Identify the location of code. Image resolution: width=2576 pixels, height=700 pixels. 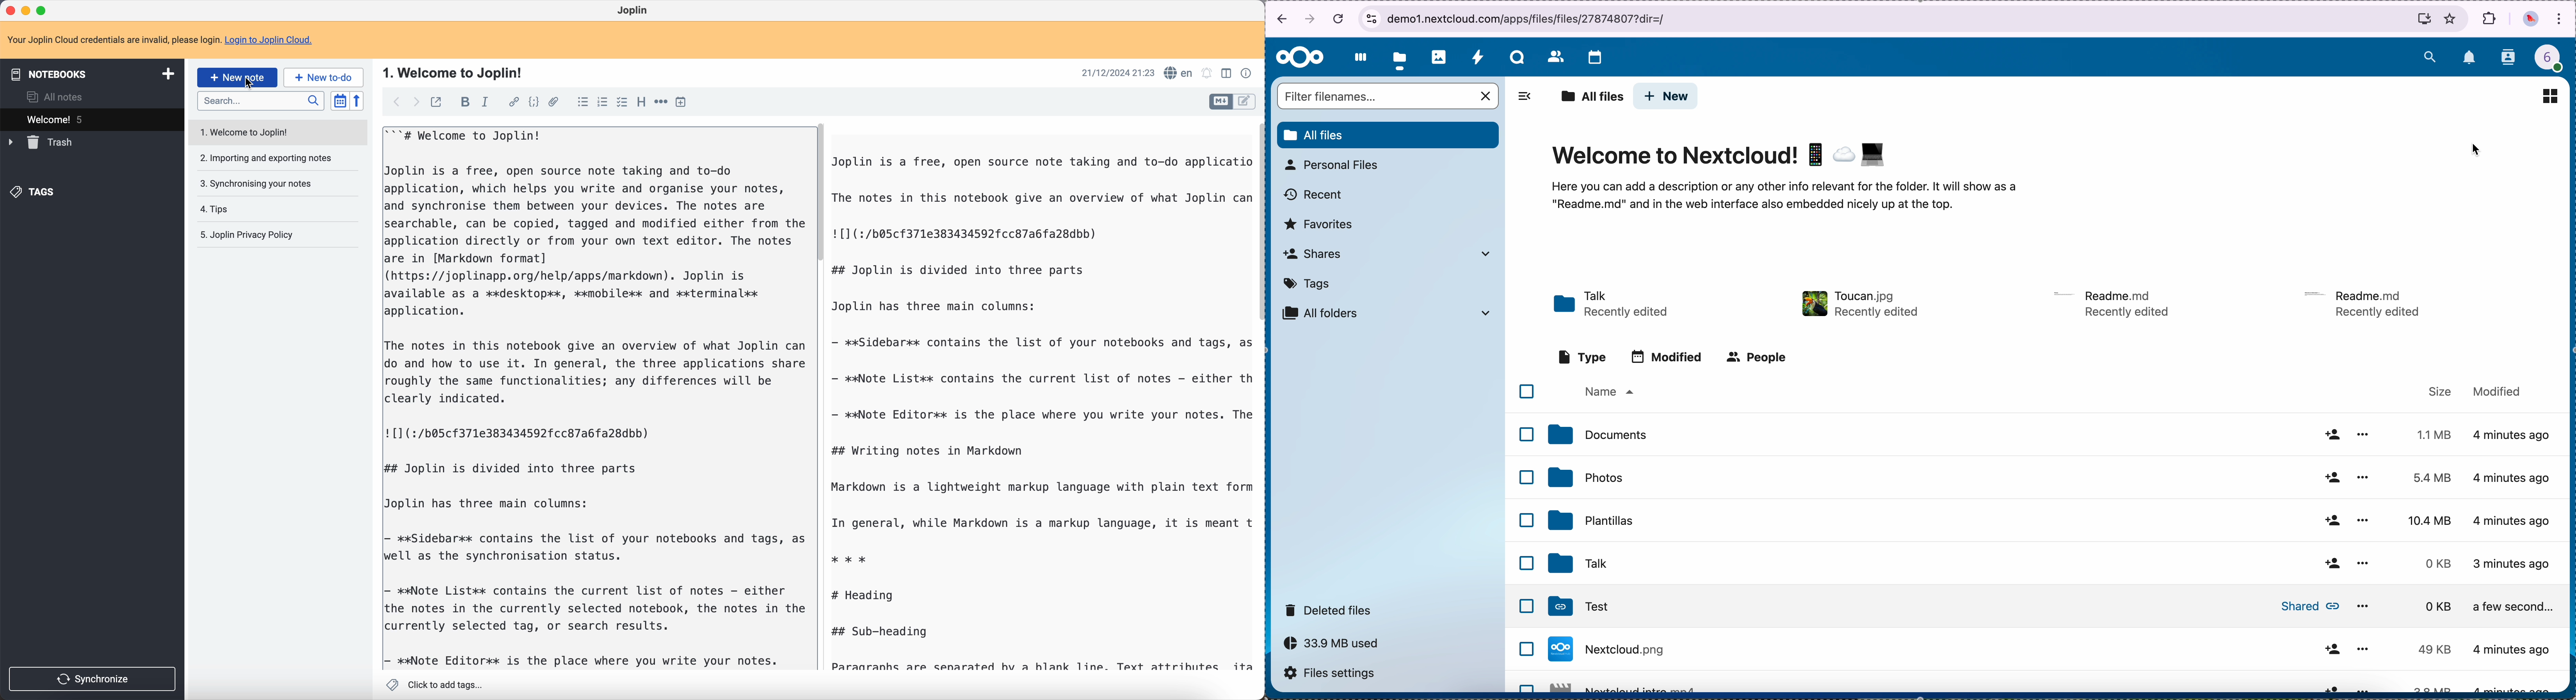
(535, 102).